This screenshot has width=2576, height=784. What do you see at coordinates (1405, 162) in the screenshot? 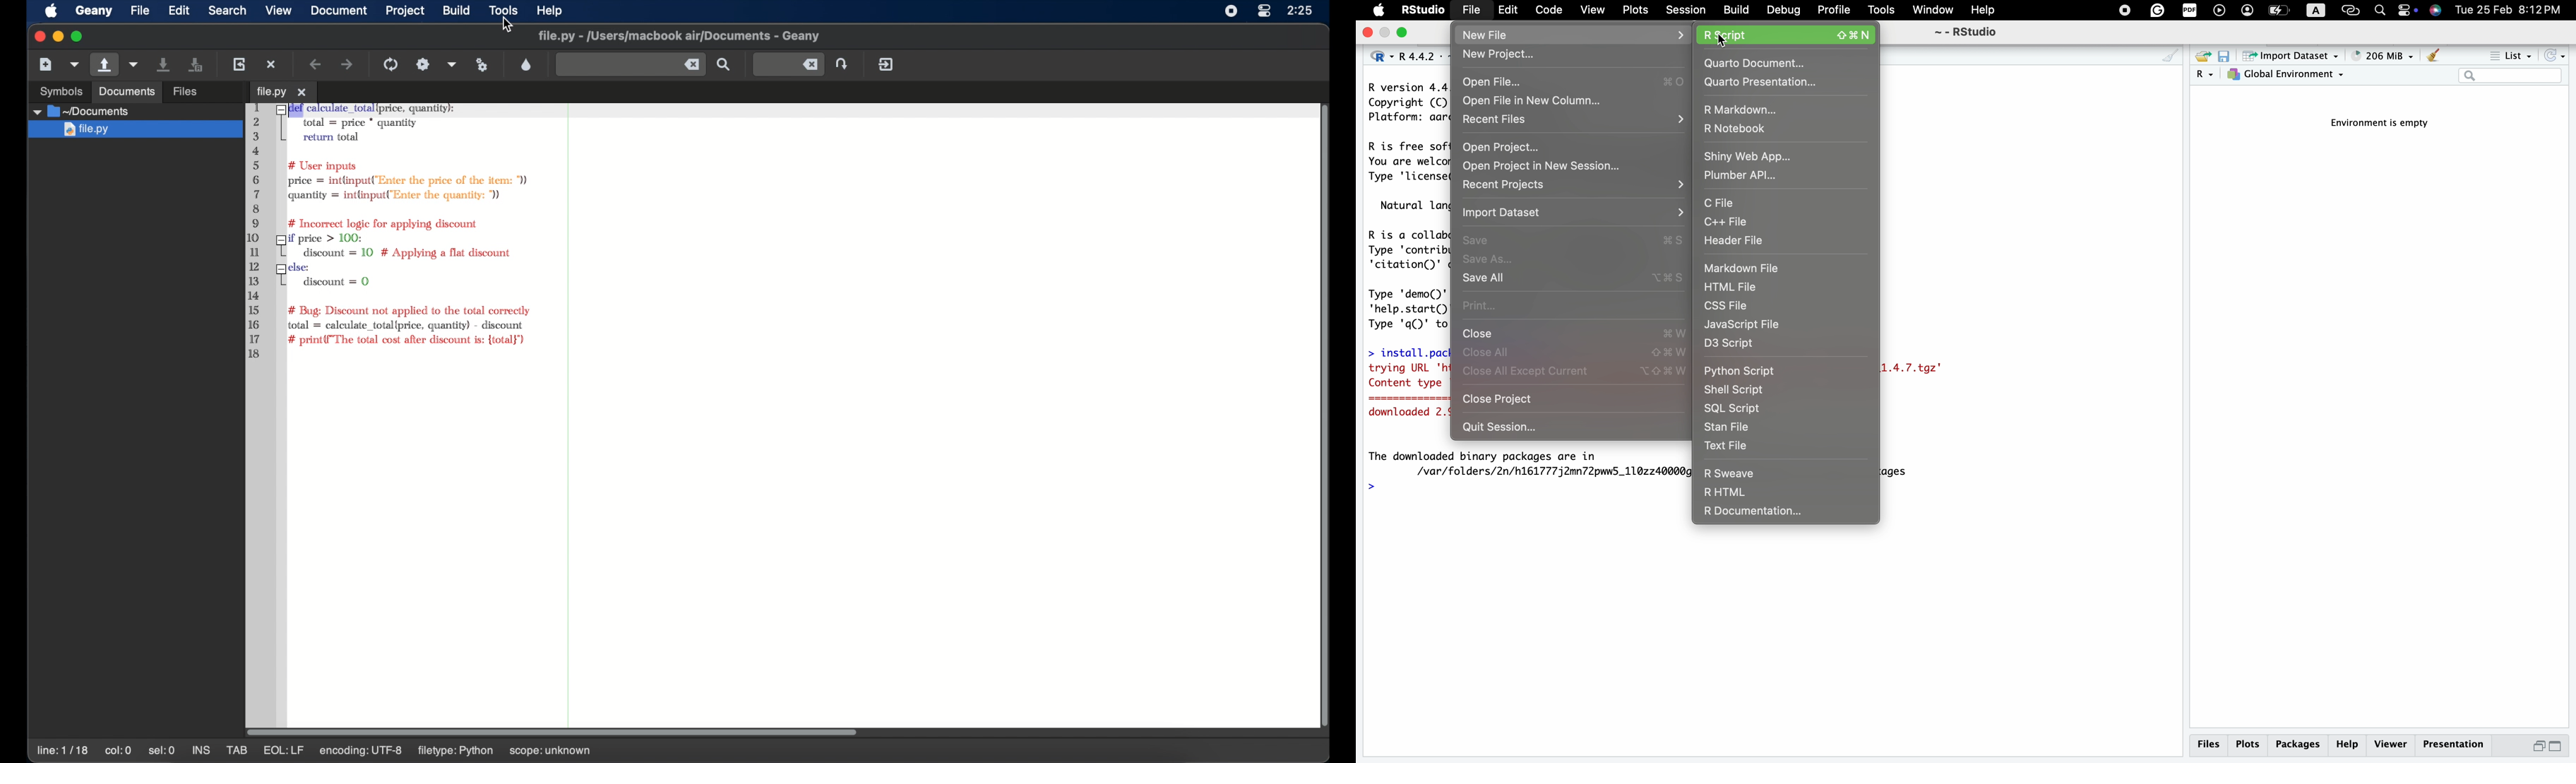
I see `description of R and license` at bounding box center [1405, 162].